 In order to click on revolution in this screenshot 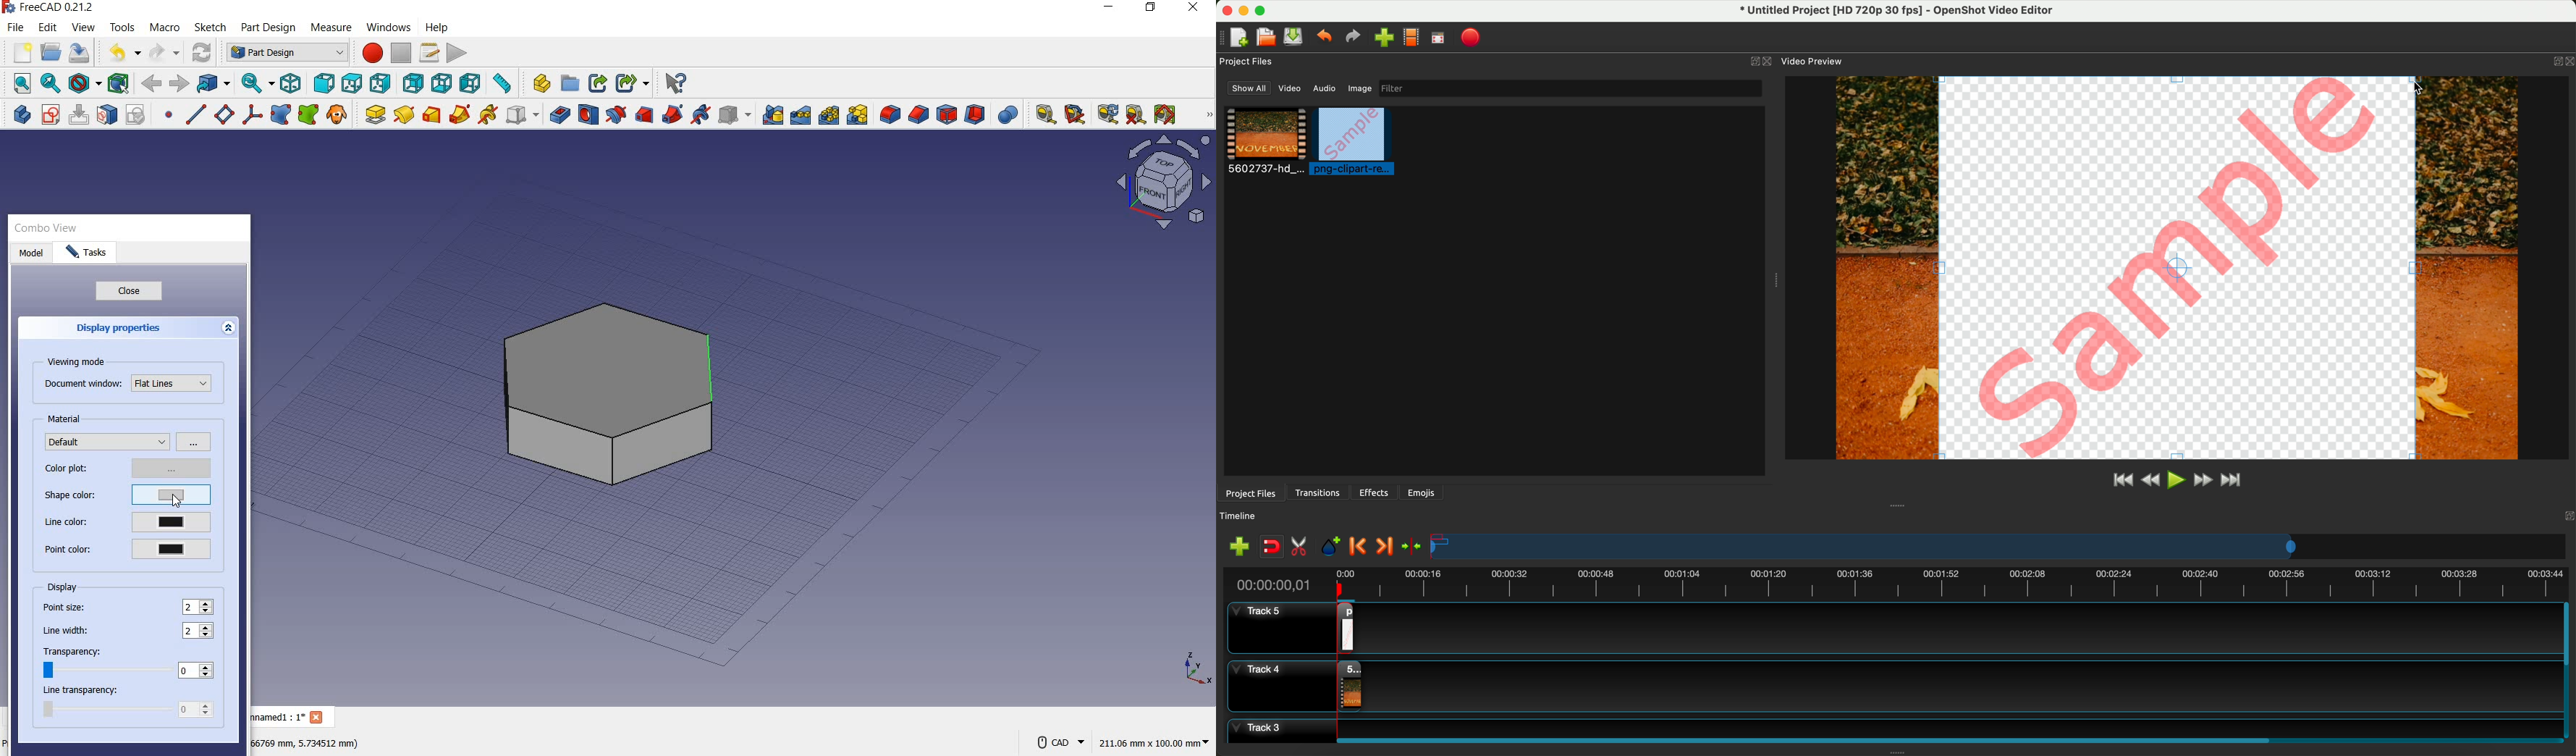, I will do `click(404, 114)`.